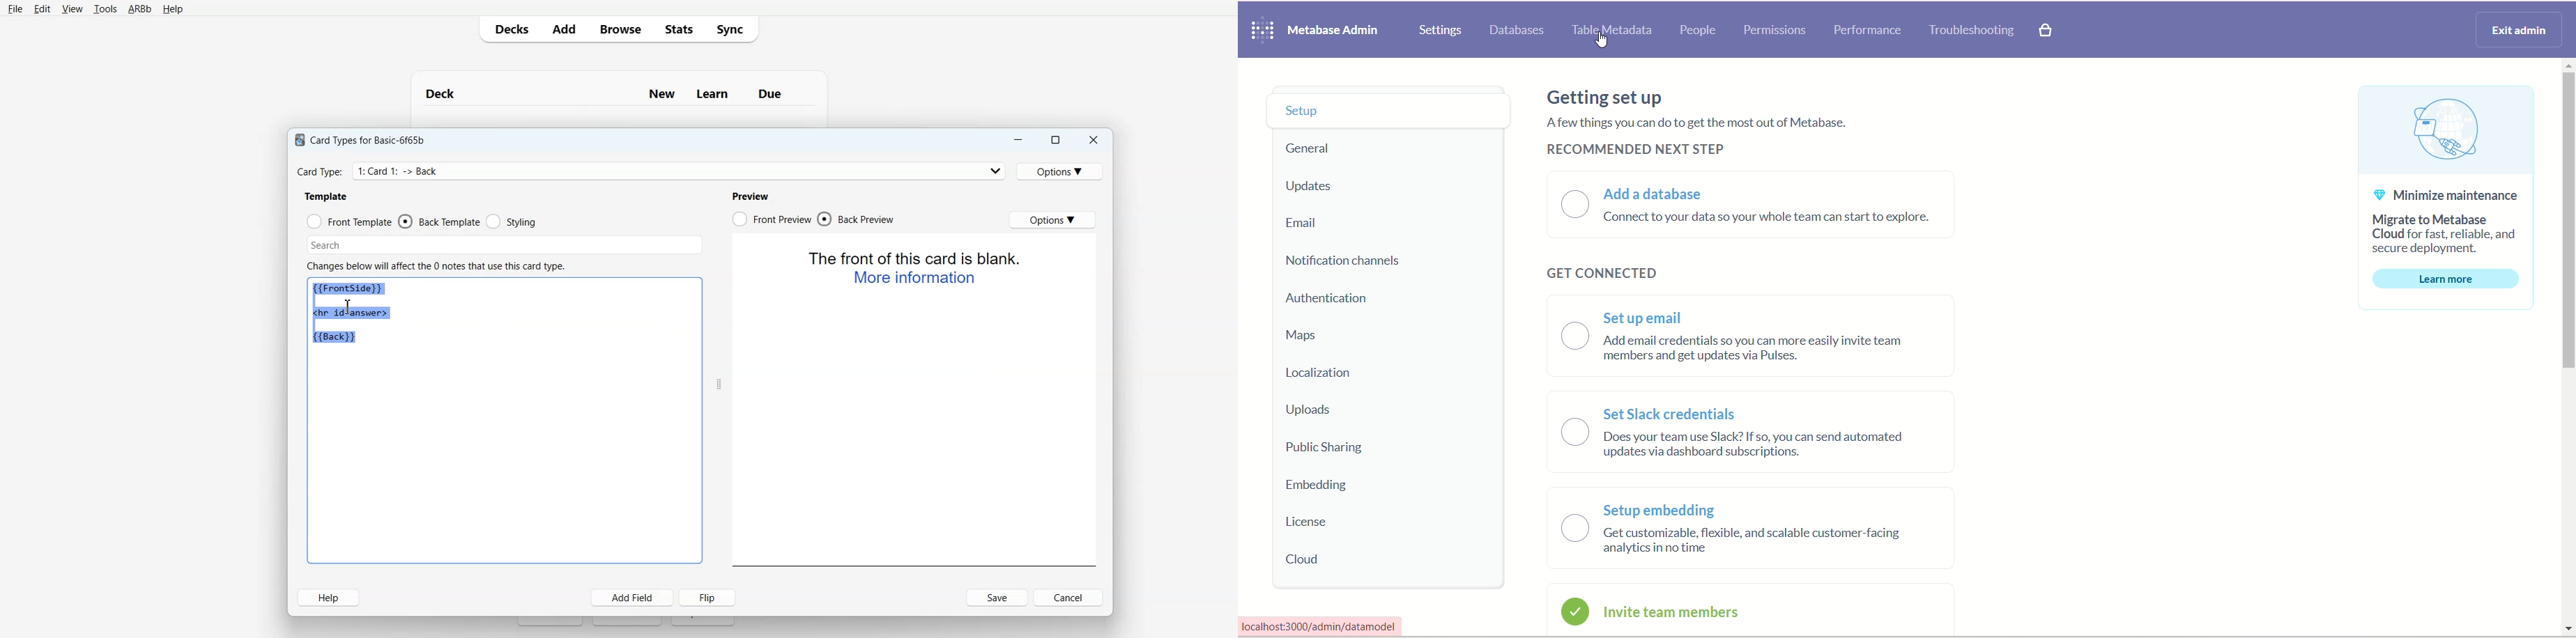  Describe the element at coordinates (15, 9) in the screenshot. I see `File` at that location.